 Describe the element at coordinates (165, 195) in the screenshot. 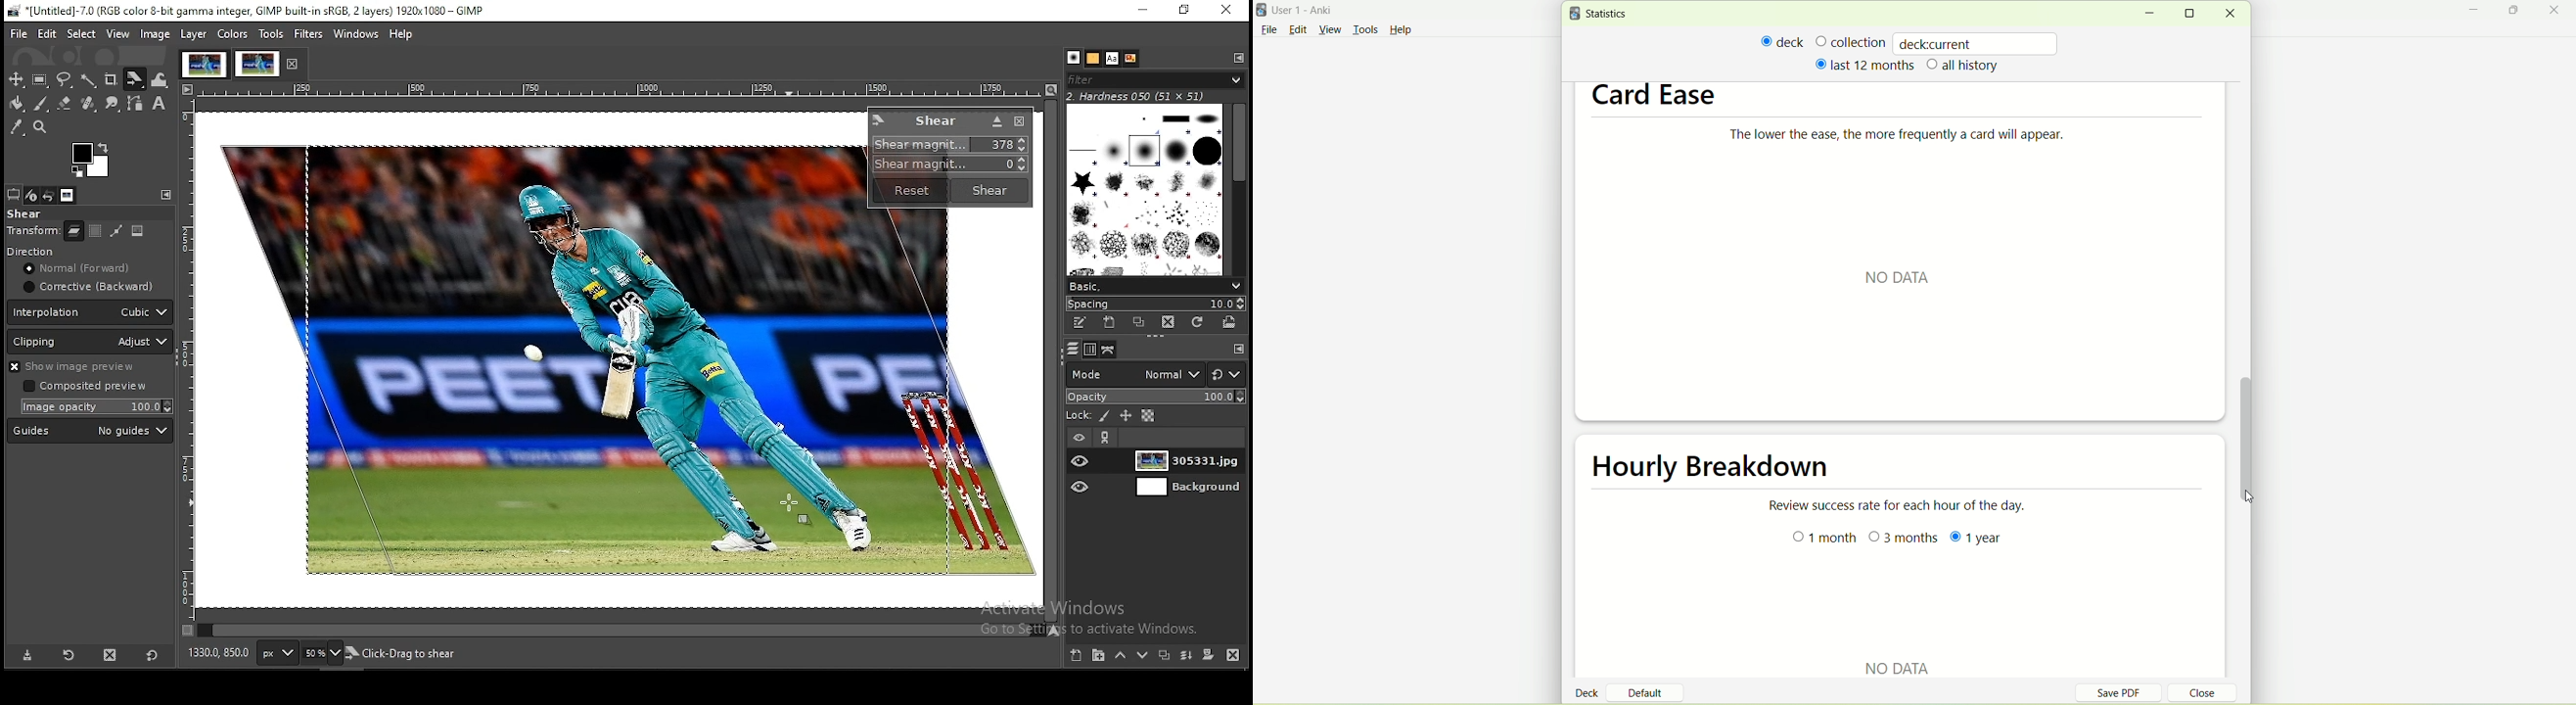

I see `configure this tab` at that location.